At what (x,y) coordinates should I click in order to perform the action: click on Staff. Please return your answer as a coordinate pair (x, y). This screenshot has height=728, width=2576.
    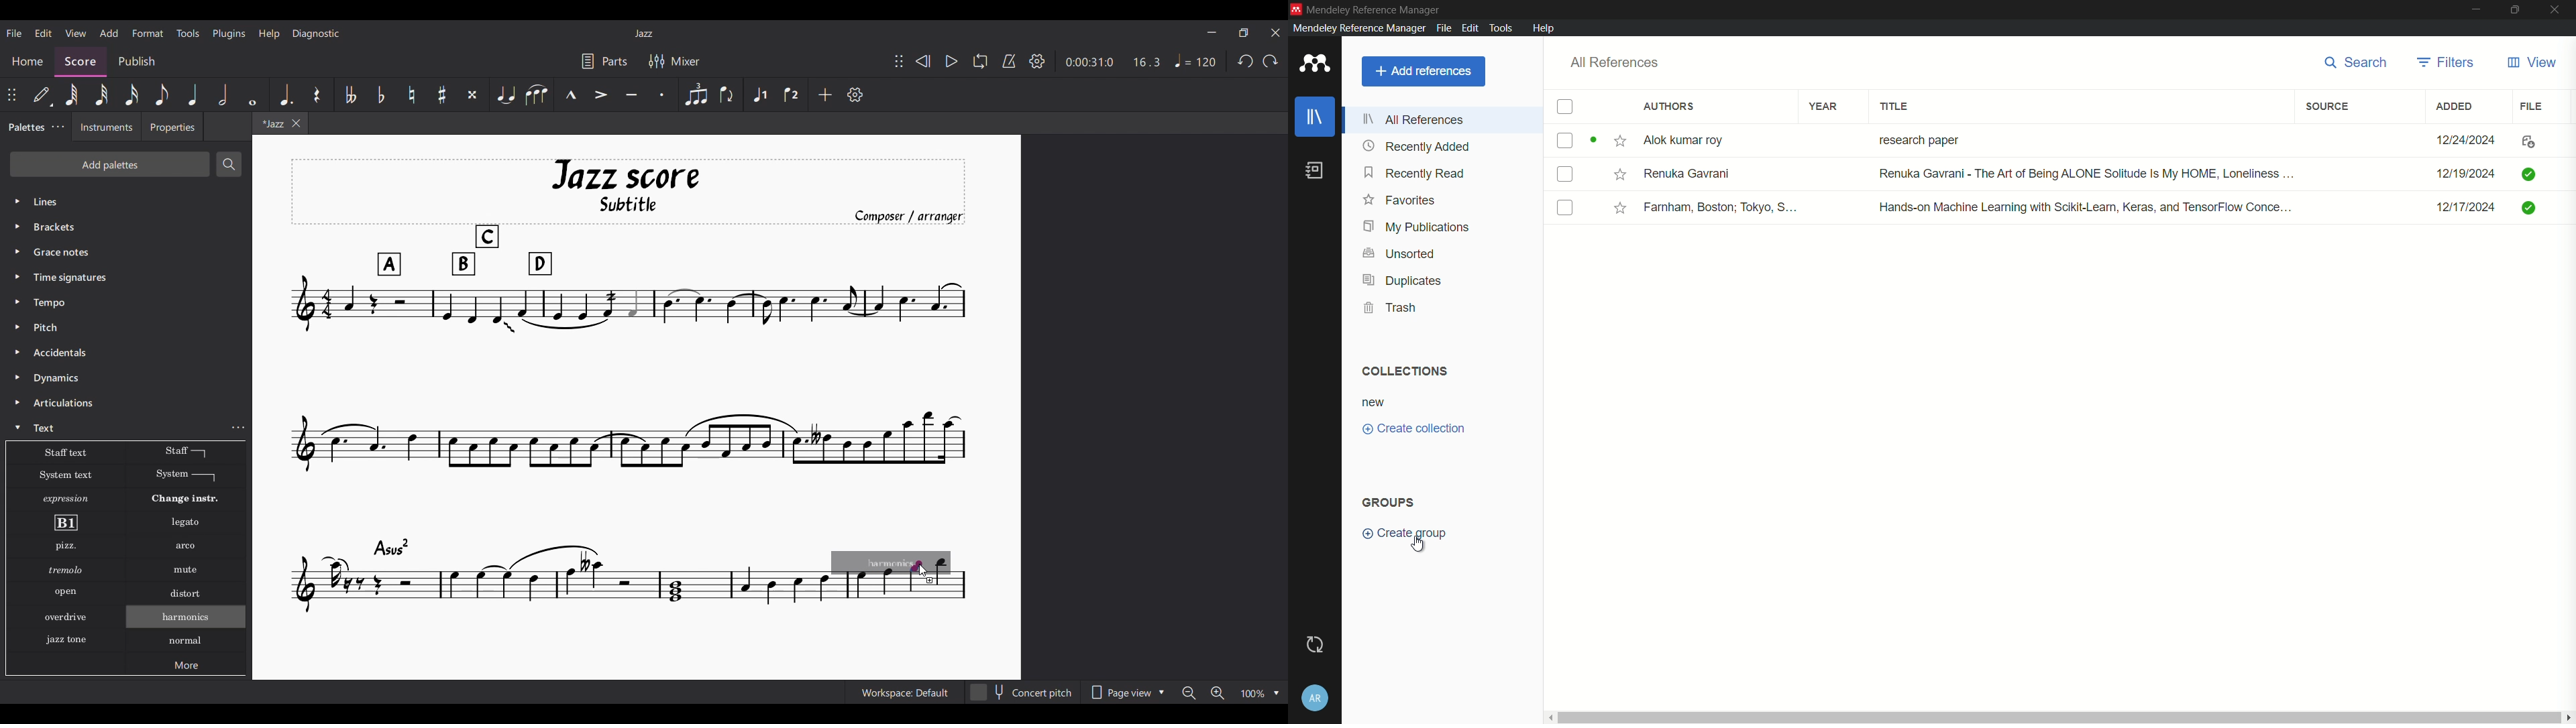
    Looking at the image, I should click on (185, 452).